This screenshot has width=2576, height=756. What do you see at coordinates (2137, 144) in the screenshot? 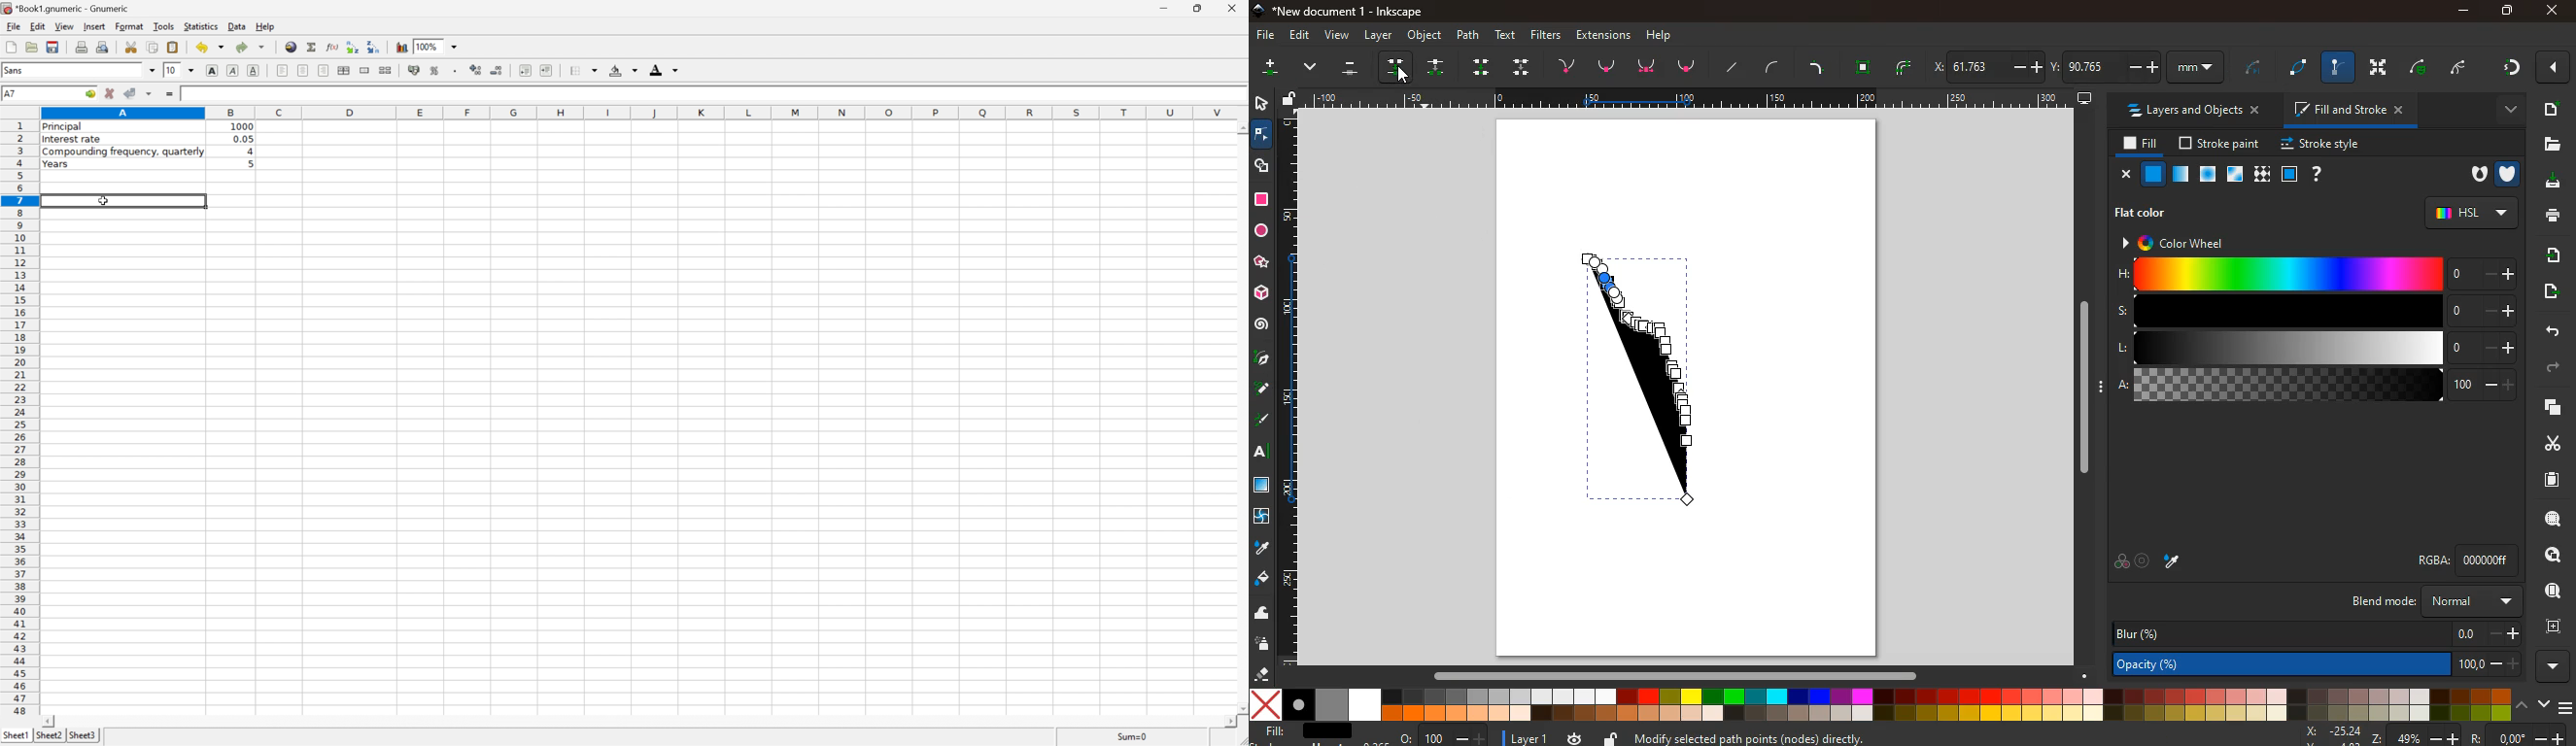
I see `fill` at bounding box center [2137, 144].